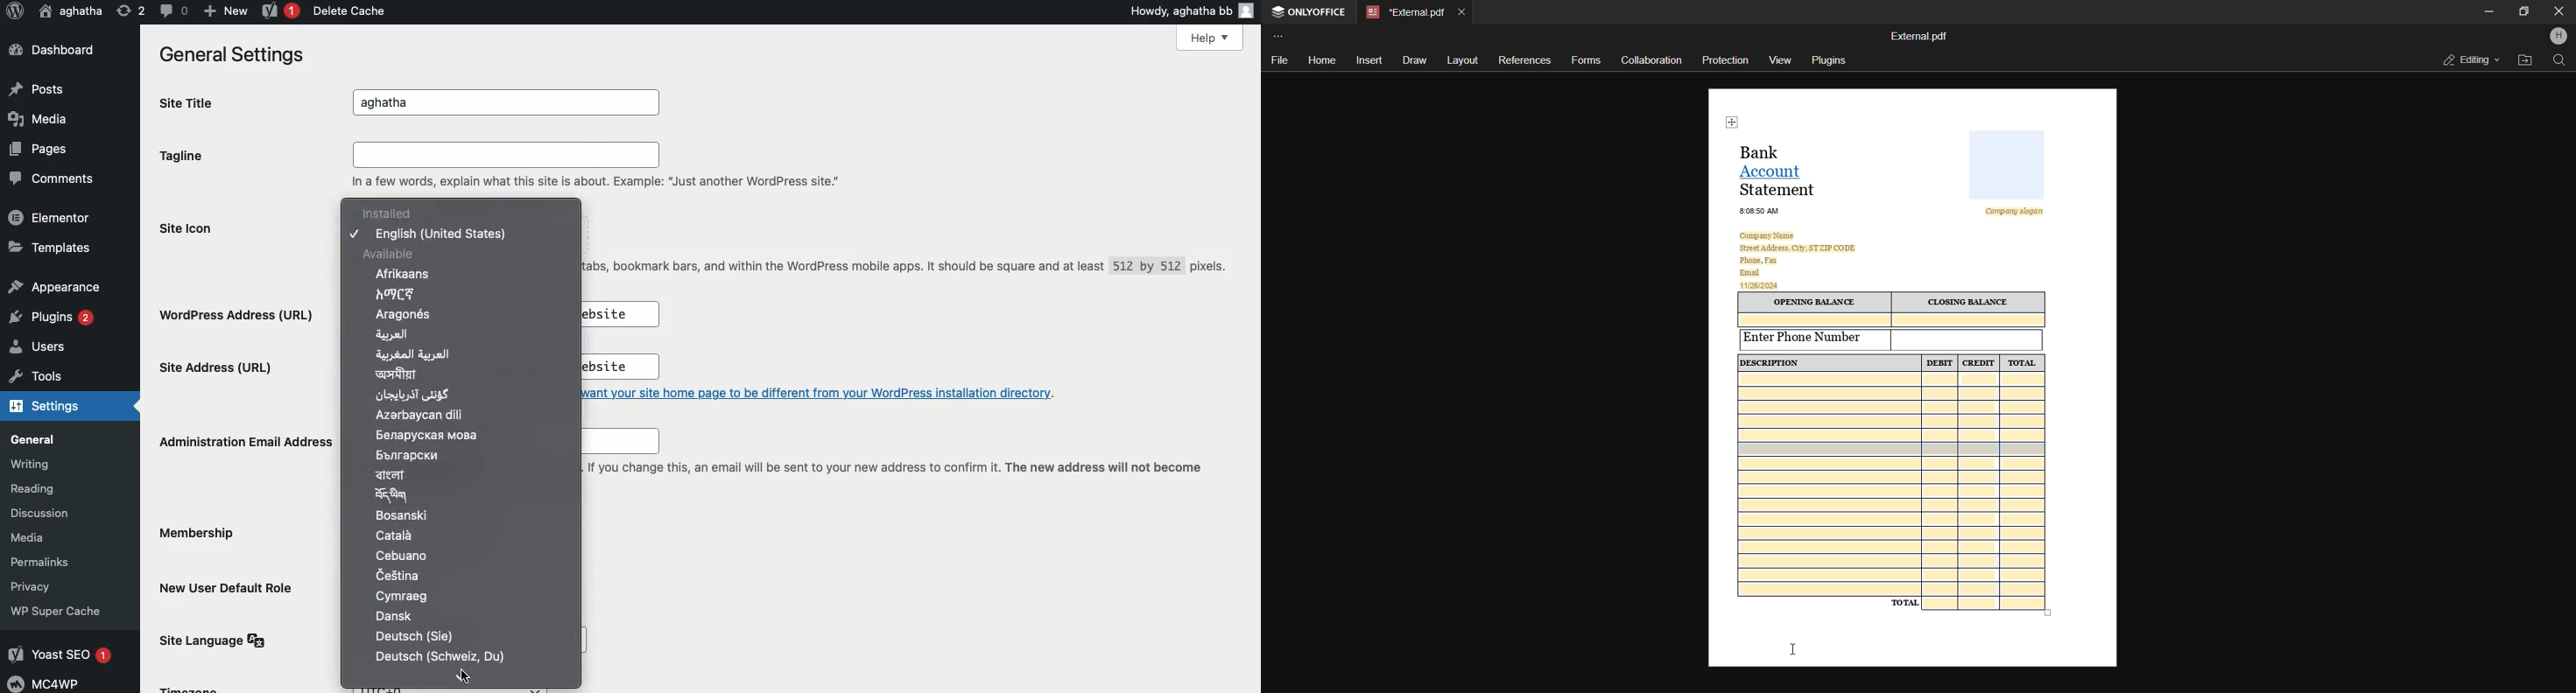 The width and height of the screenshot is (2576, 700). What do you see at coordinates (1919, 35) in the screenshot?
I see `file name` at bounding box center [1919, 35].